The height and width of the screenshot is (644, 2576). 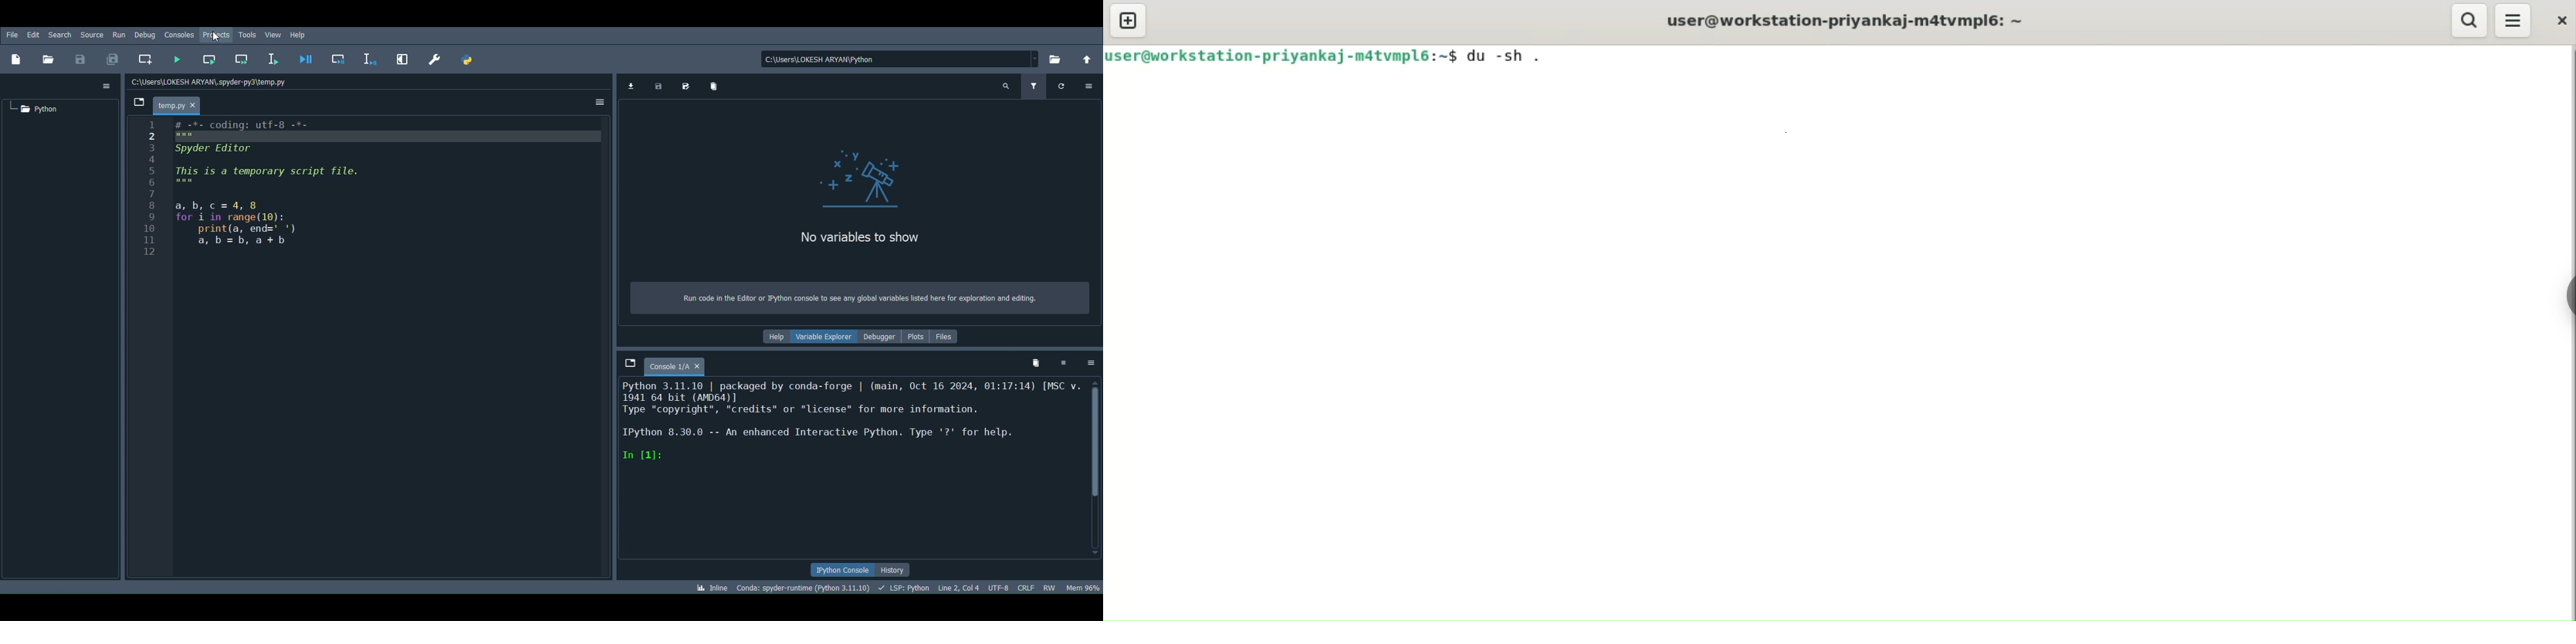 I want to click on Global memory usage, so click(x=1085, y=584).